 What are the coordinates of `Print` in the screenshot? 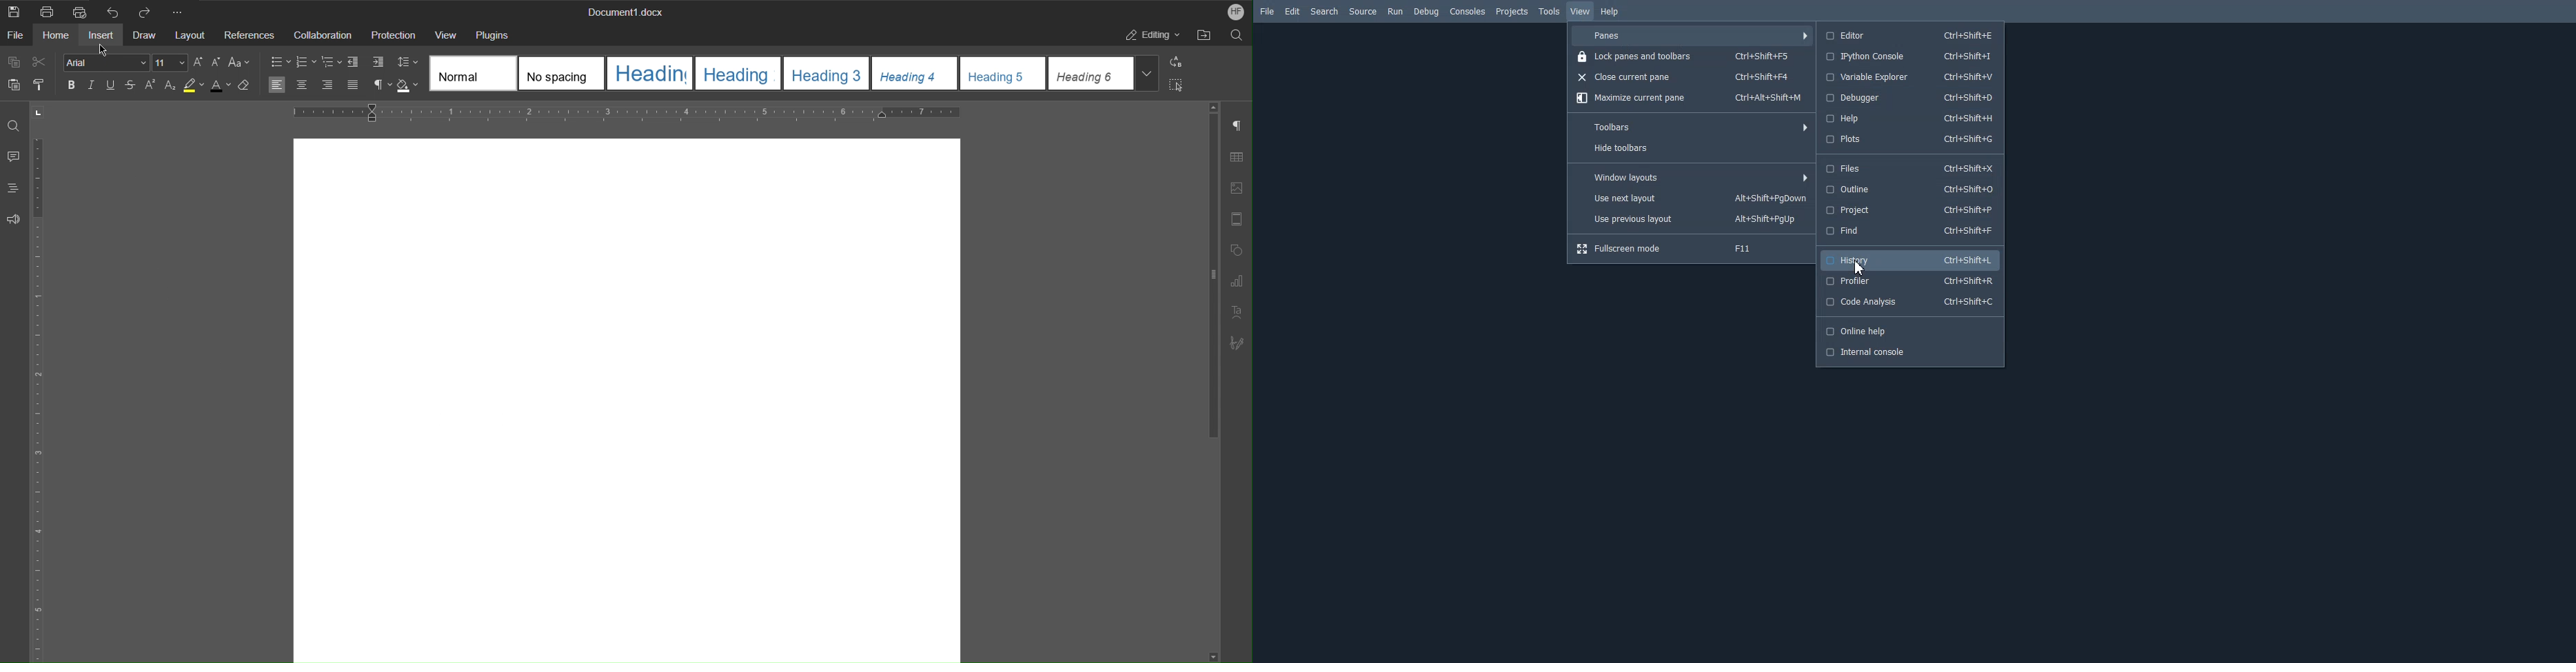 It's located at (49, 12).